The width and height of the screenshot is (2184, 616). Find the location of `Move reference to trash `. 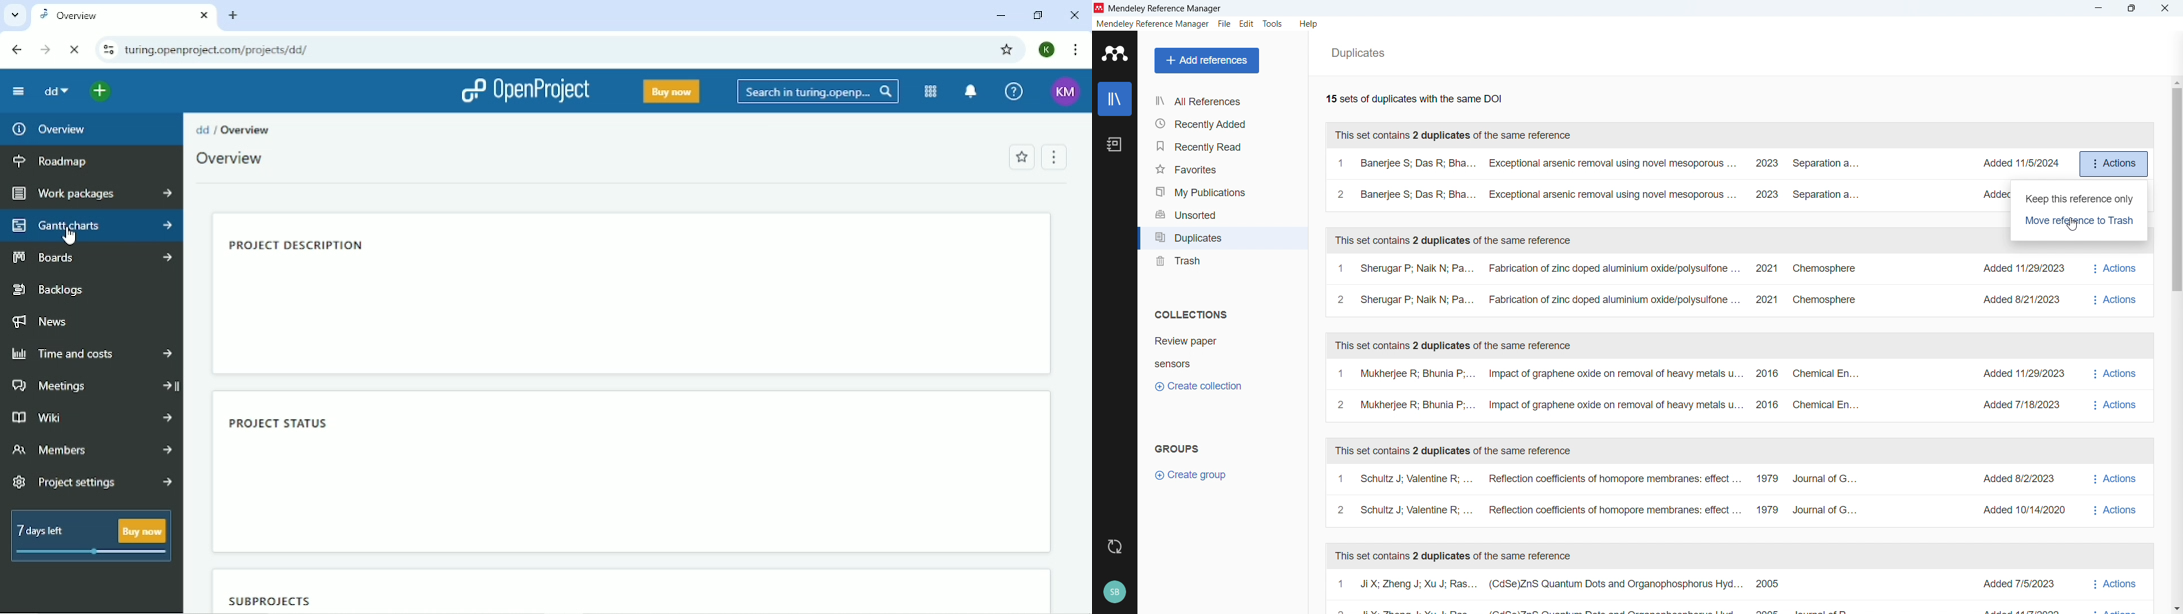

Move reference to trash  is located at coordinates (2080, 222).